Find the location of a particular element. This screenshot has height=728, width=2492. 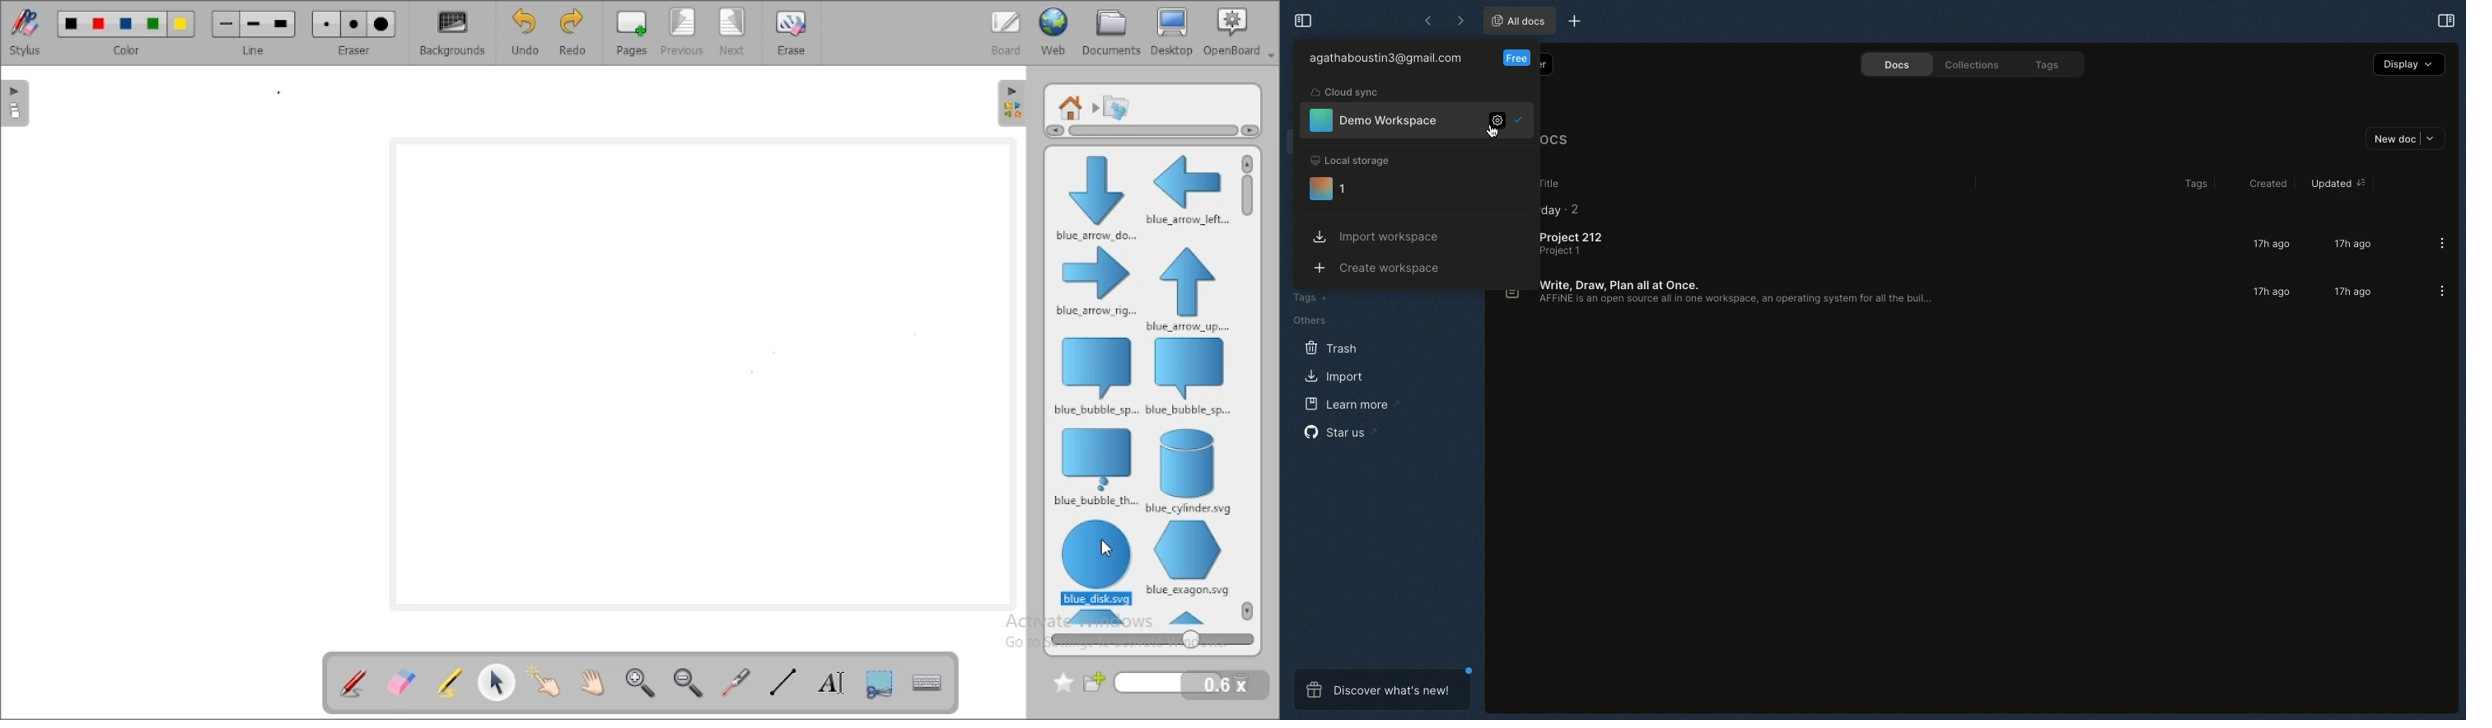

Free is located at coordinates (1517, 57).